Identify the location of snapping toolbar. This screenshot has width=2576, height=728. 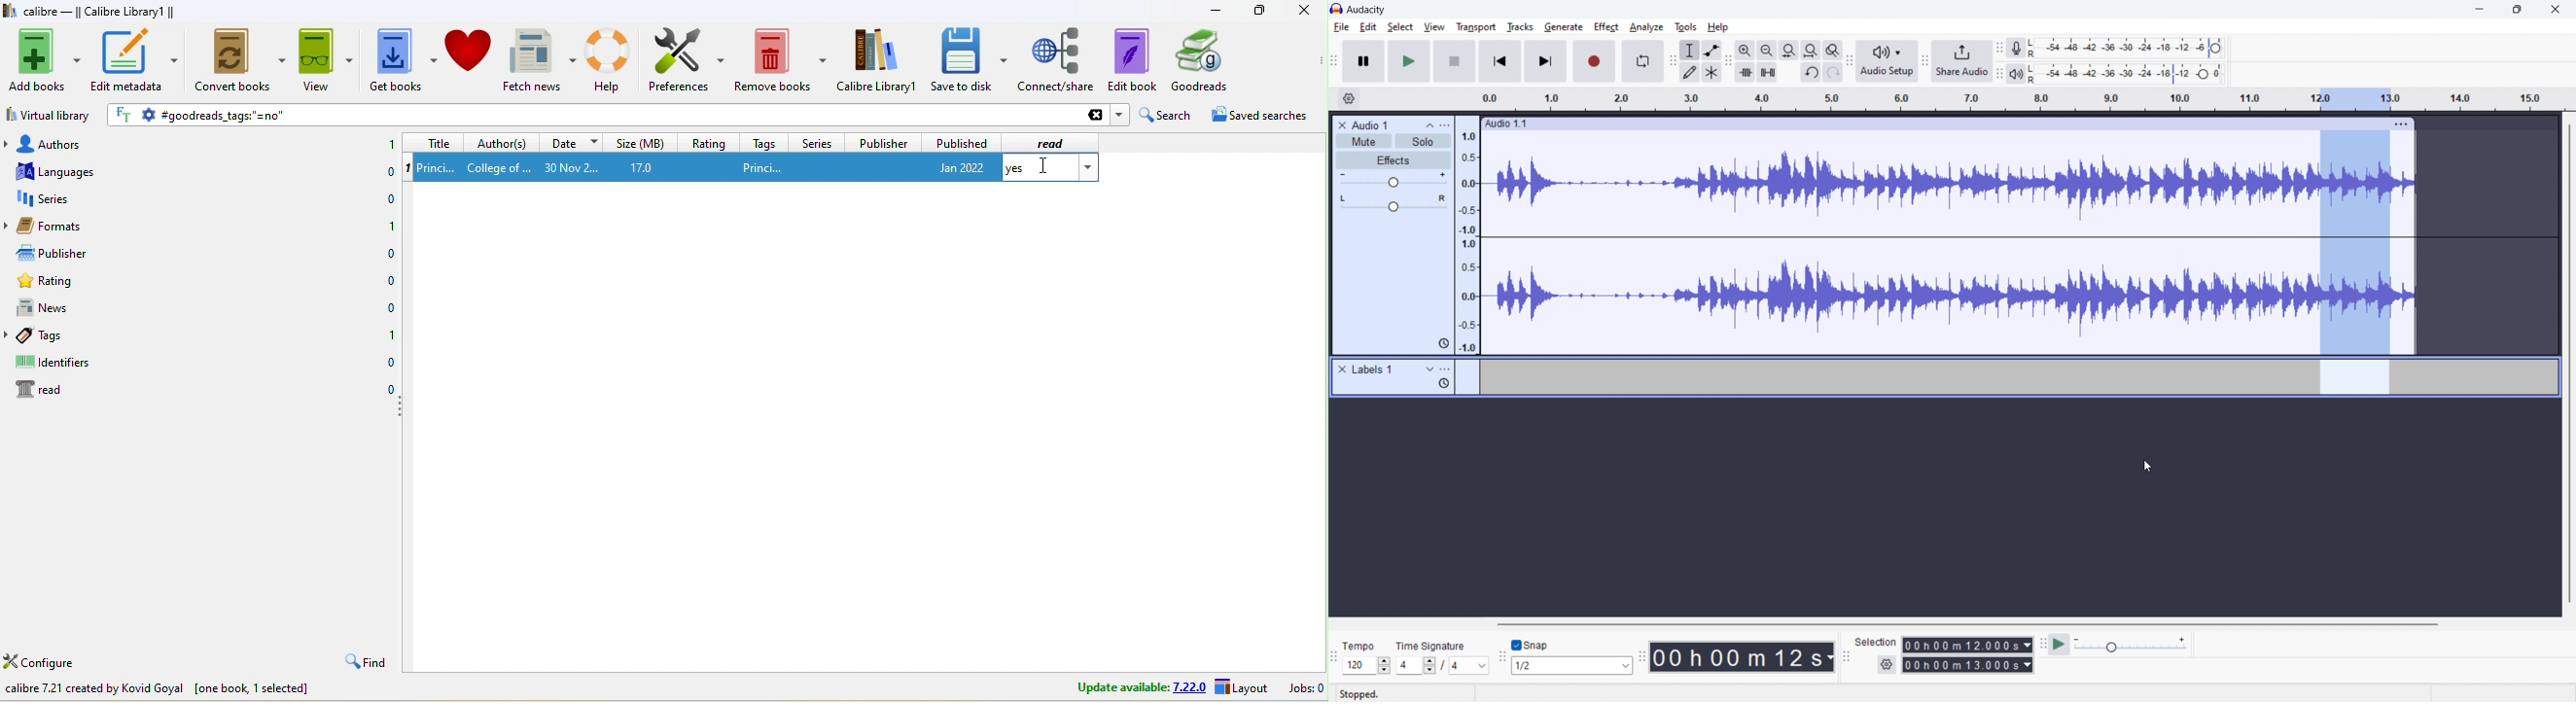
(1503, 658).